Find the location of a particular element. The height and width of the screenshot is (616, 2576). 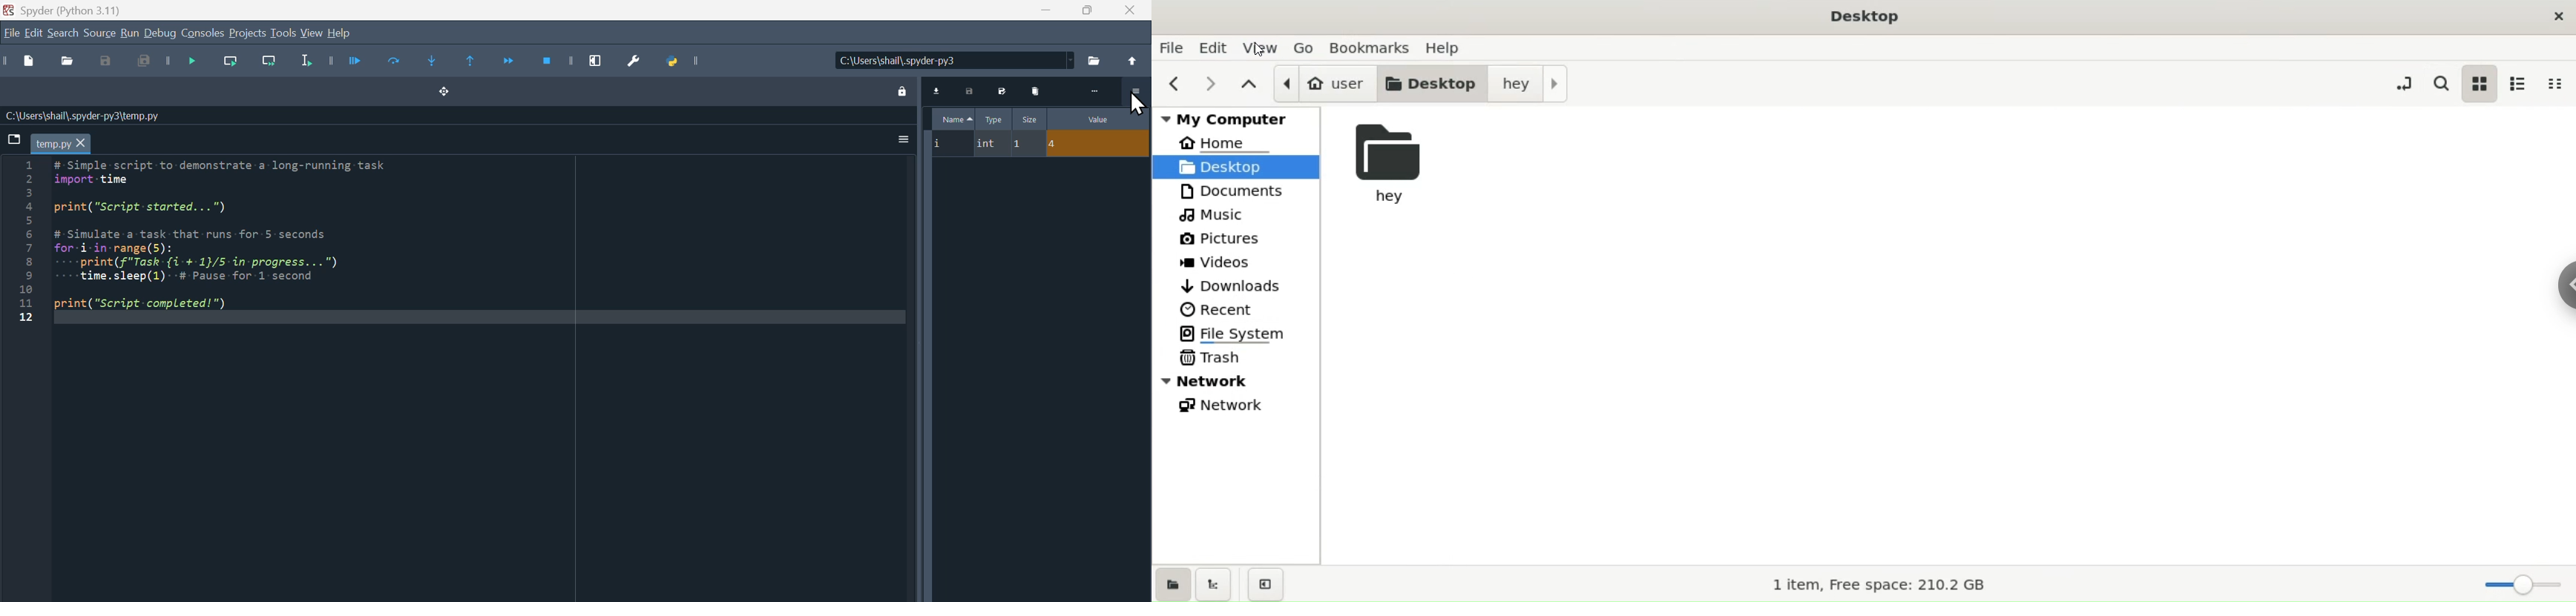

Debug is located at coordinates (160, 32).